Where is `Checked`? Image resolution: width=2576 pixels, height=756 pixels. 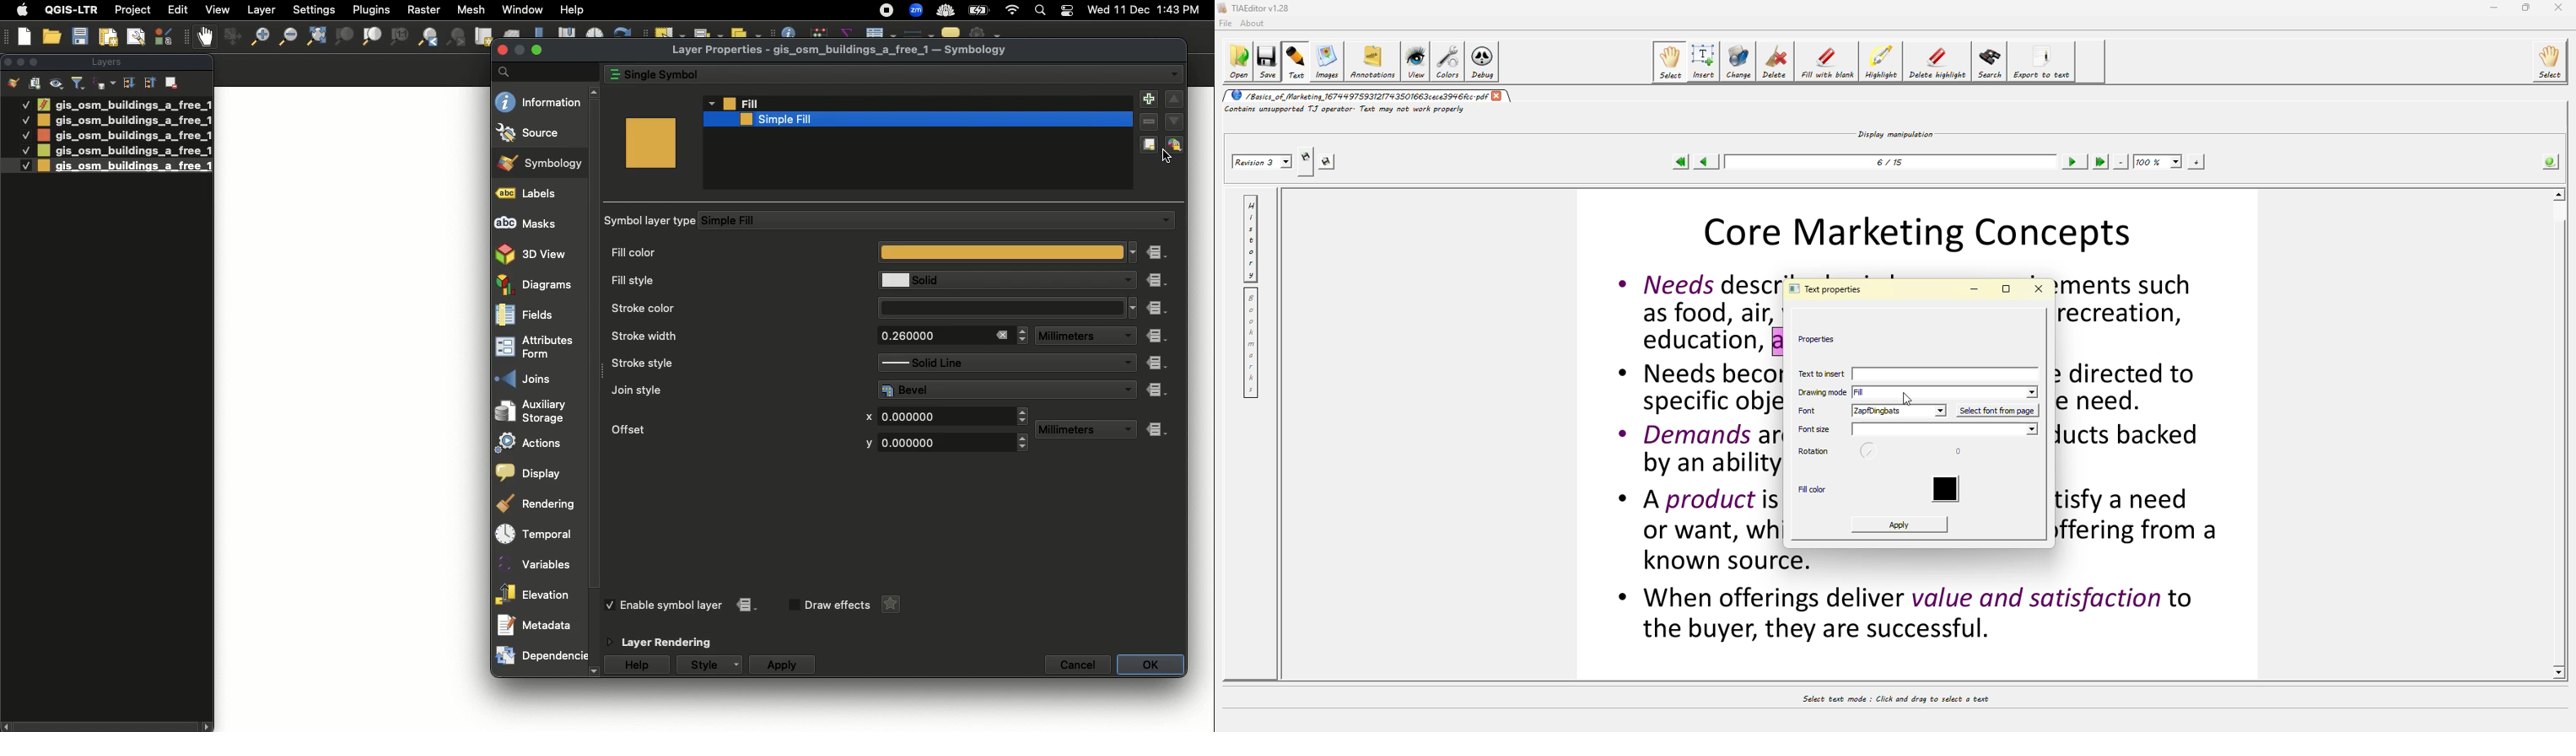
Checked is located at coordinates (24, 104).